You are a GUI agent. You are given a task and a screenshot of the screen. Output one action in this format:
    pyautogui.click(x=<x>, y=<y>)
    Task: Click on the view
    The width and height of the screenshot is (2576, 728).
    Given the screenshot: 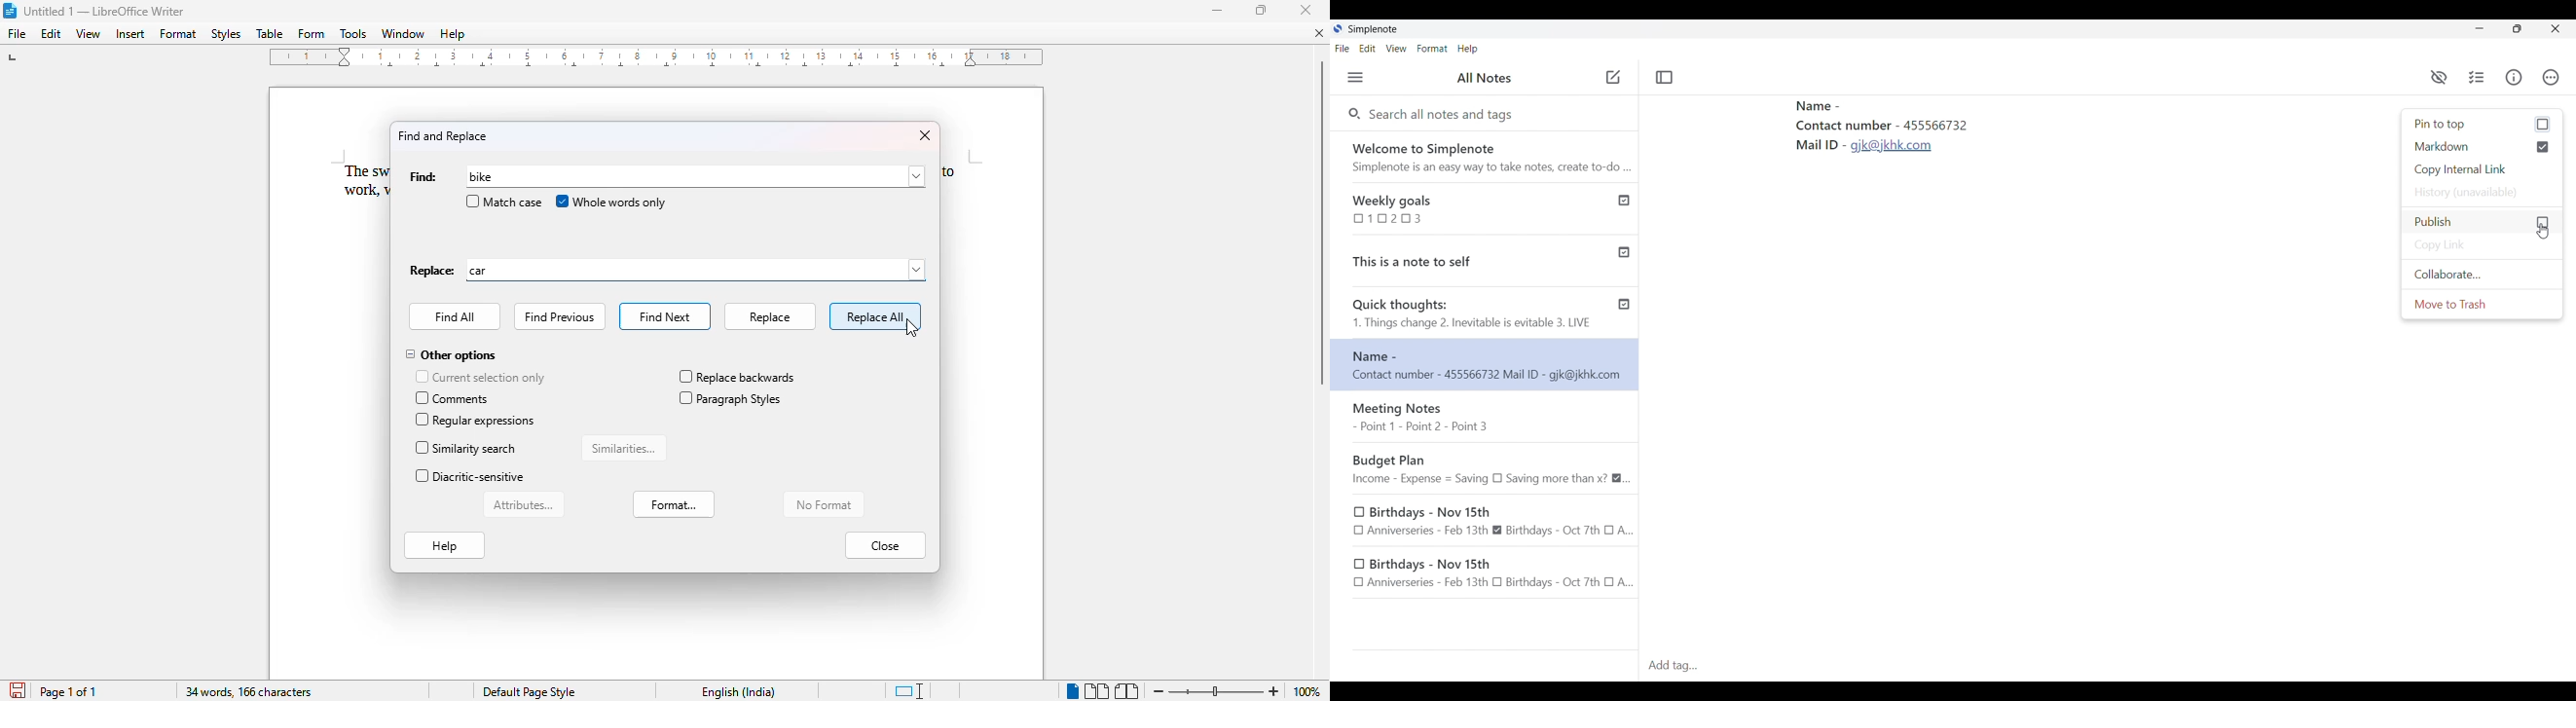 What is the action you would take?
    pyautogui.click(x=88, y=33)
    